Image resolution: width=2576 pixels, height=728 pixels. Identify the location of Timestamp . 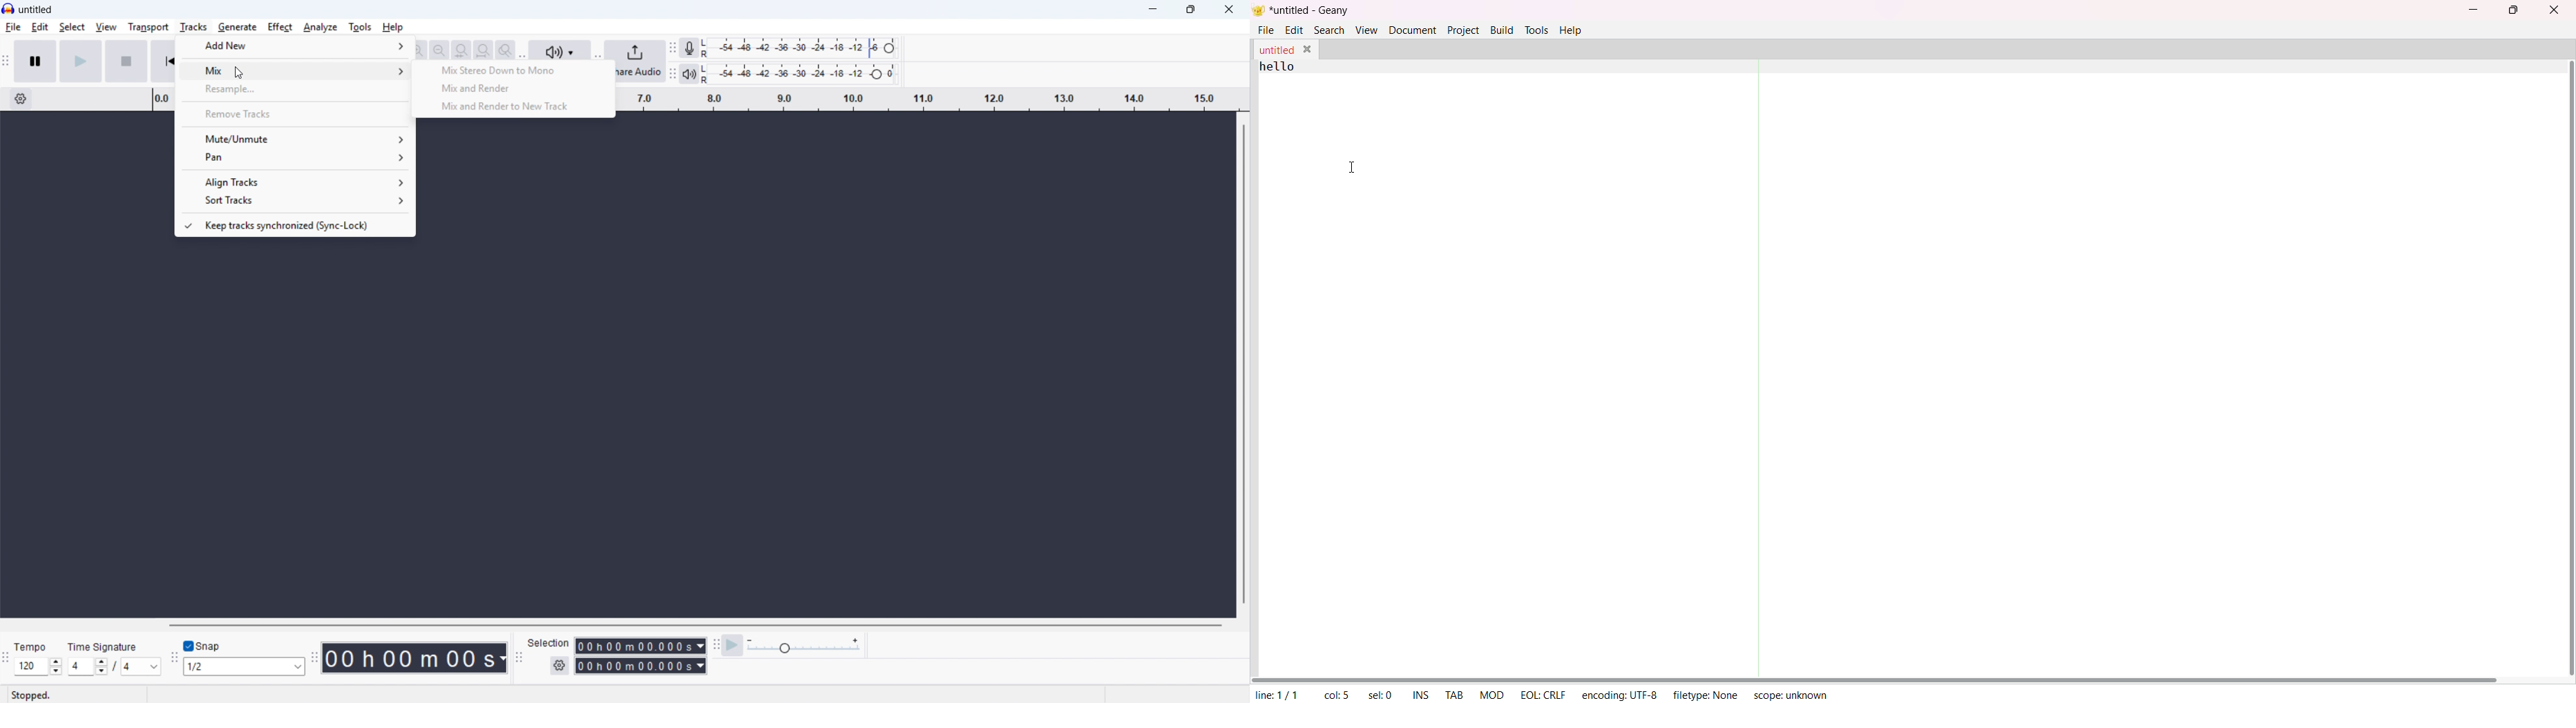
(414, 657).